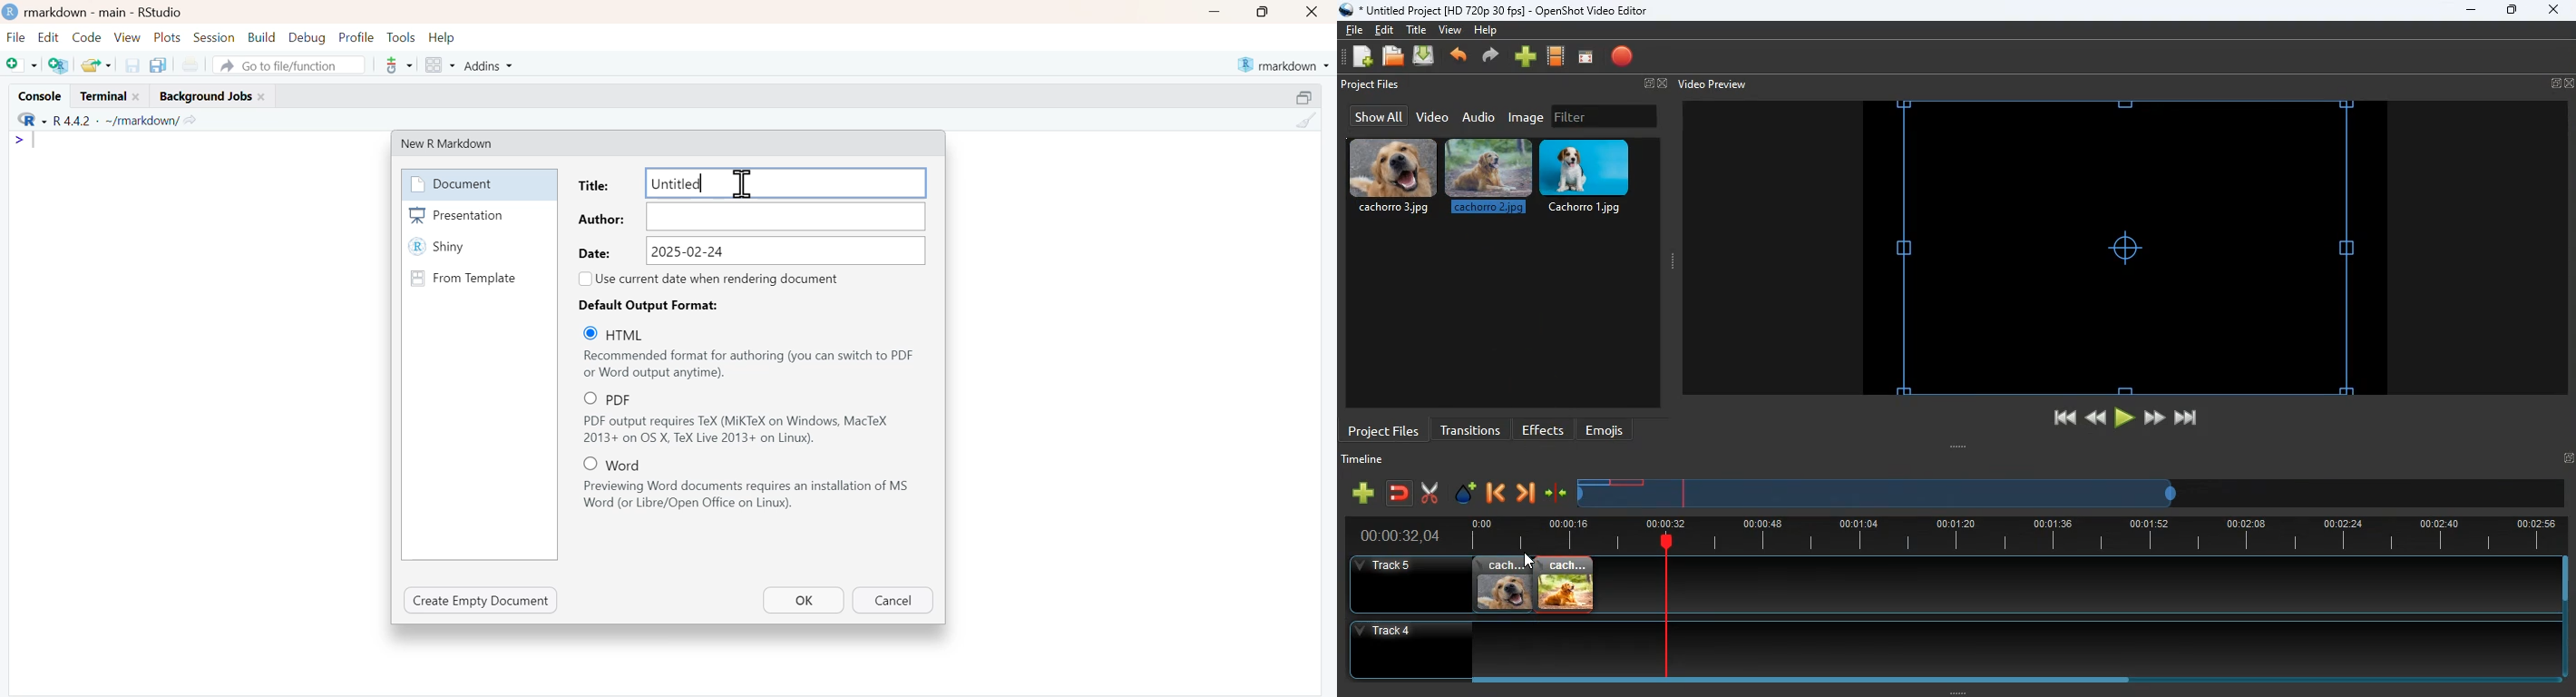  What do you see at coordinates (21, 64) in the screenshot?
I see `New file` at bounding box center [21, 64].